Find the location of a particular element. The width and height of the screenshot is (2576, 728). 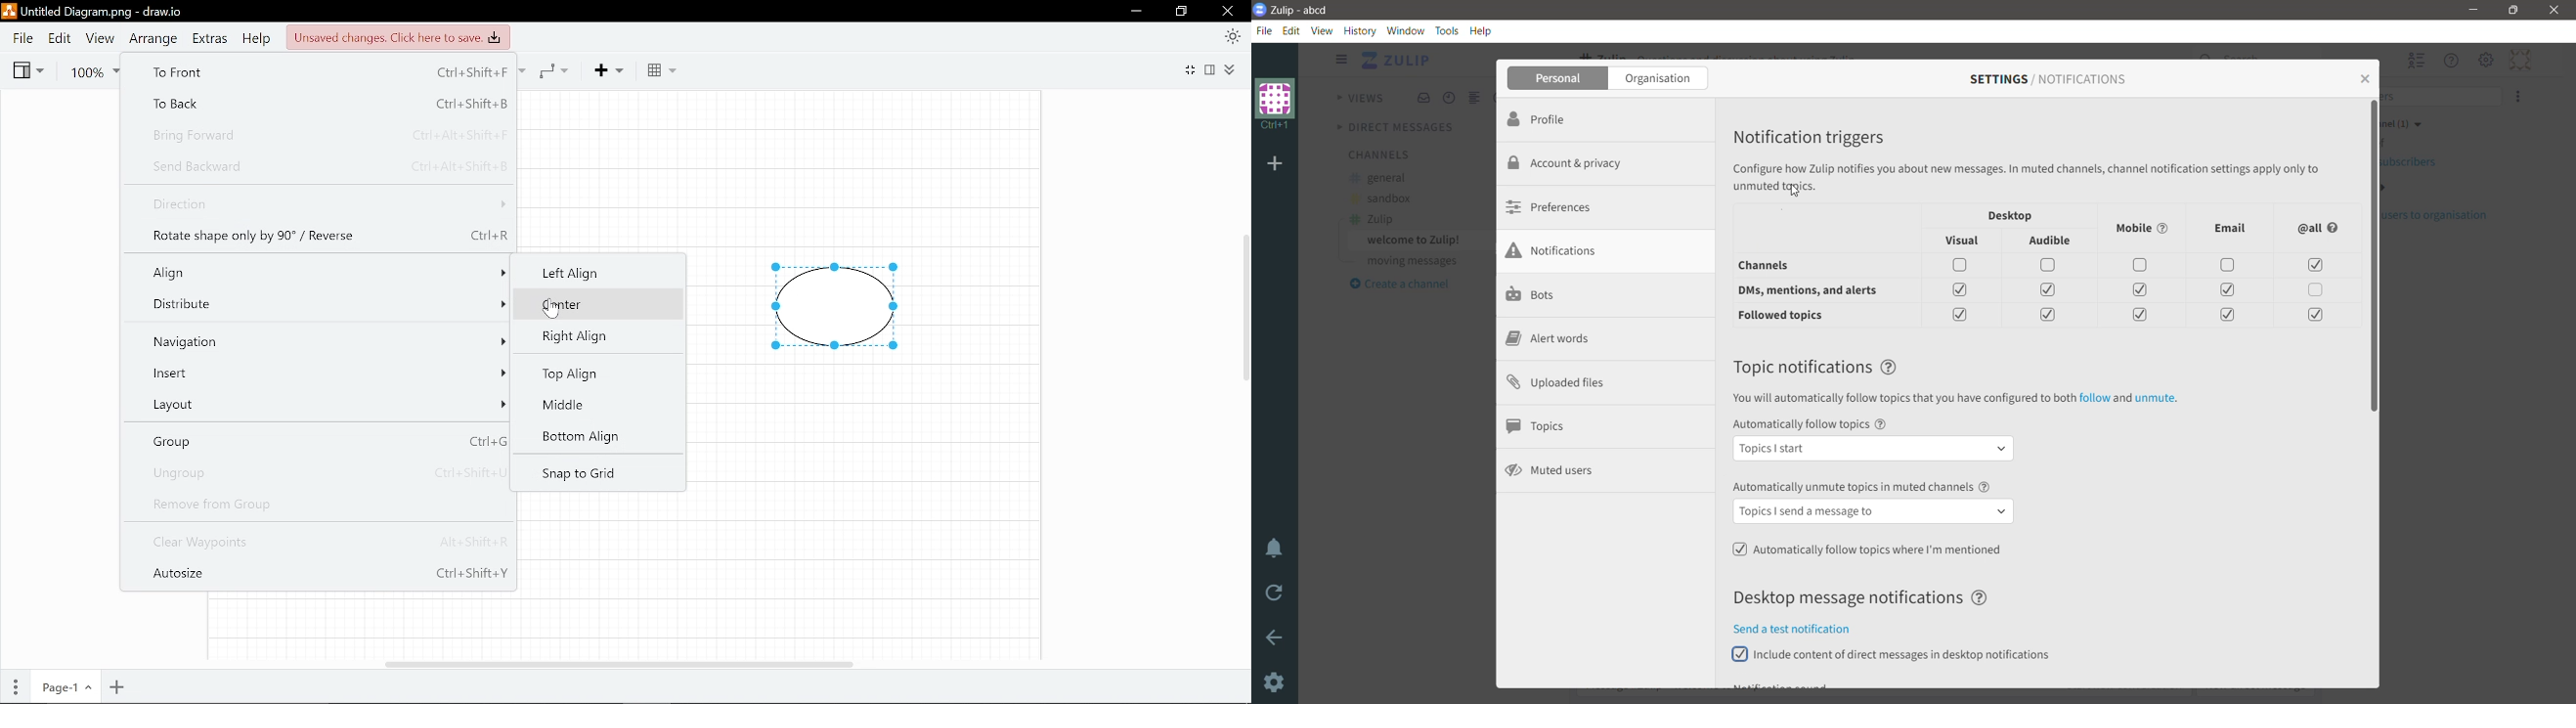

check box is located at coordinates (2142, 292).